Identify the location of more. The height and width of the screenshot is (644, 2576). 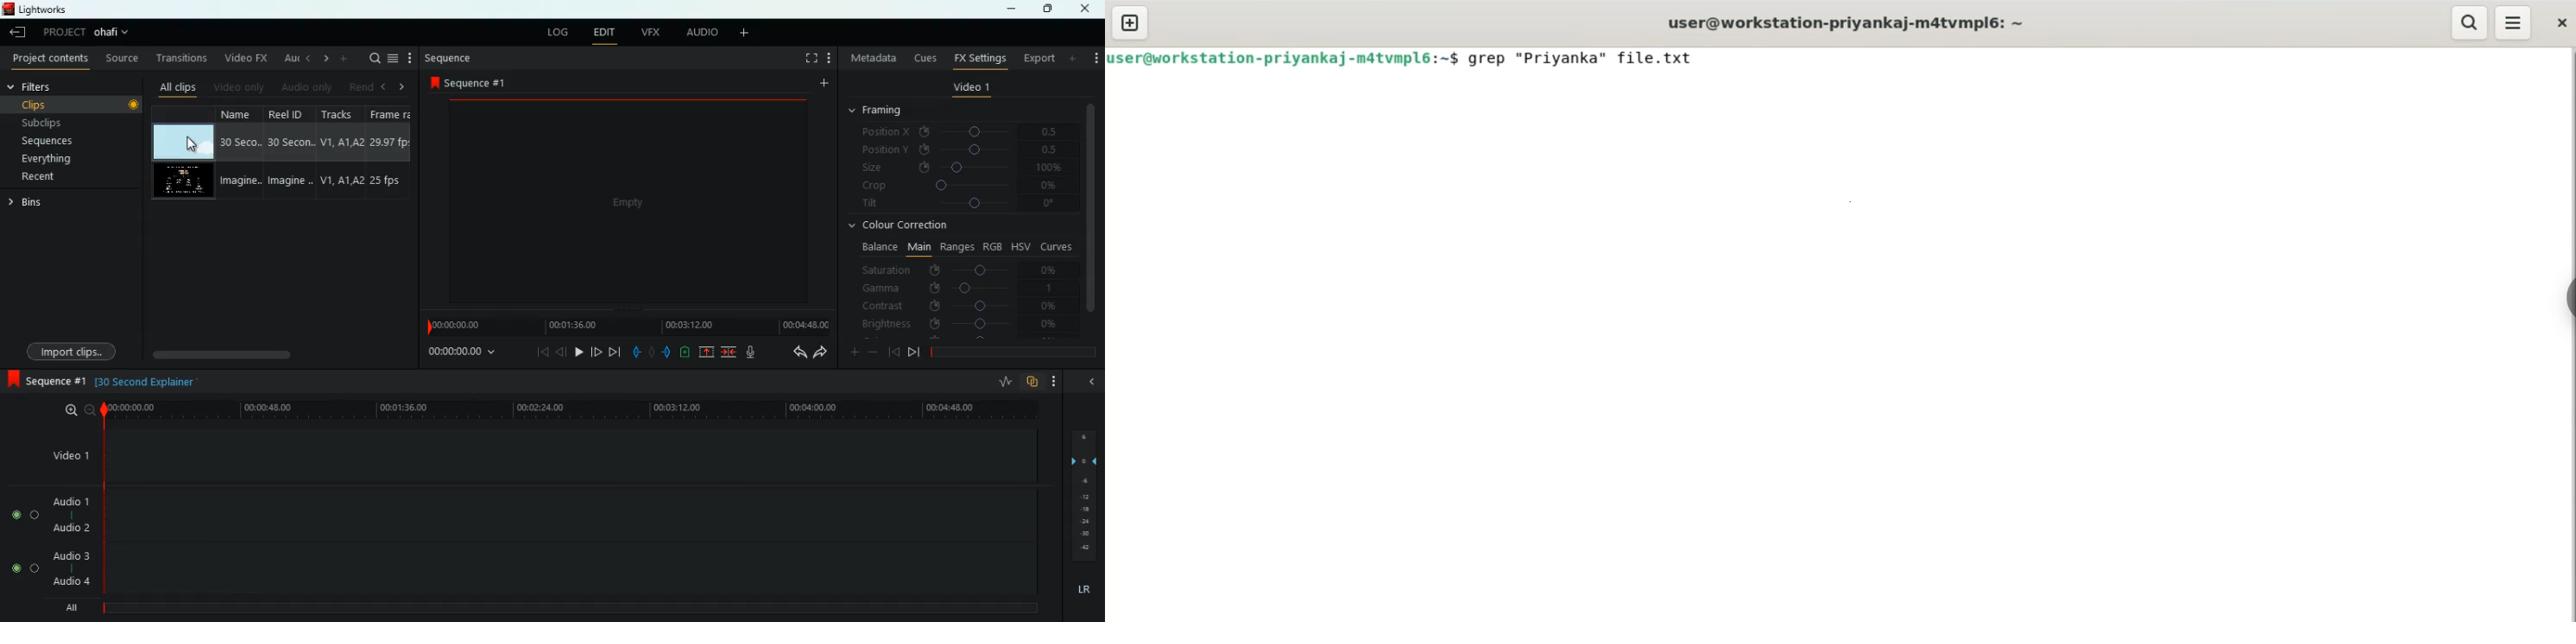
(345, 59).